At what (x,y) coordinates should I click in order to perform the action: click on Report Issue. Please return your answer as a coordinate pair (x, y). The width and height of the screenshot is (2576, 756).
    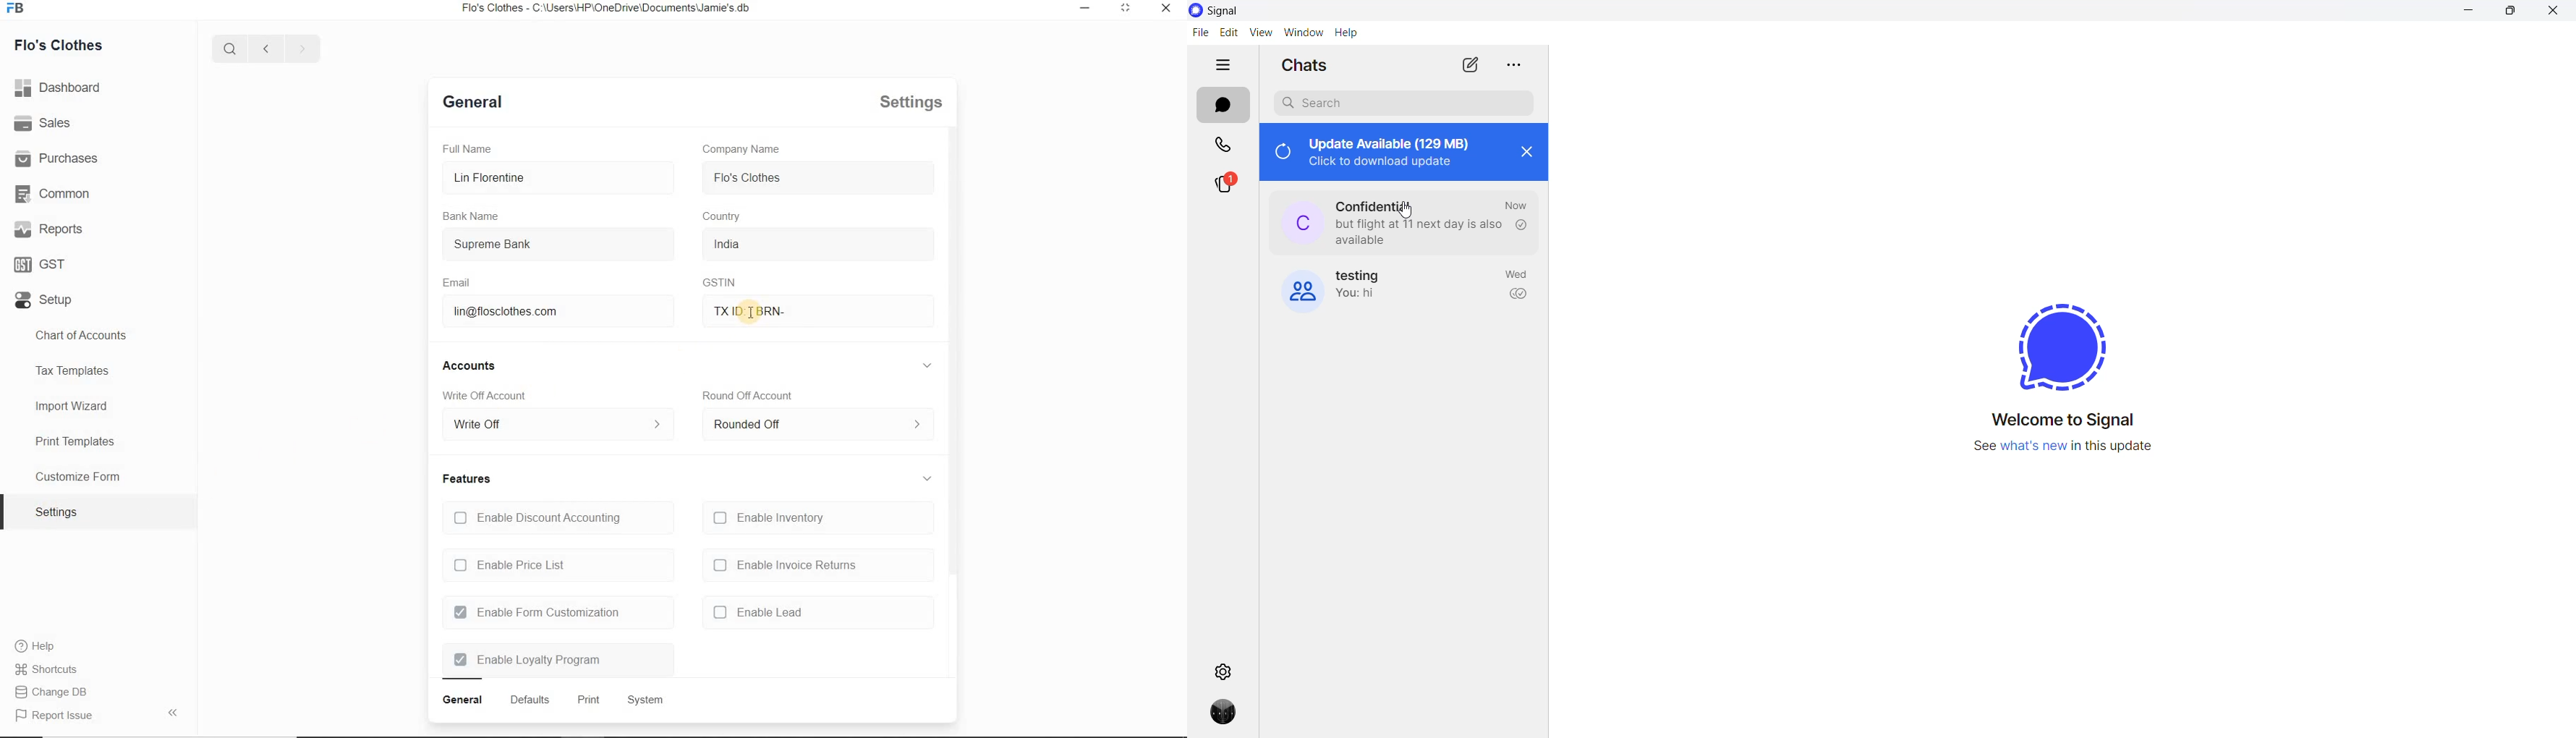
    Looking at the image, I should click on (58, 693).